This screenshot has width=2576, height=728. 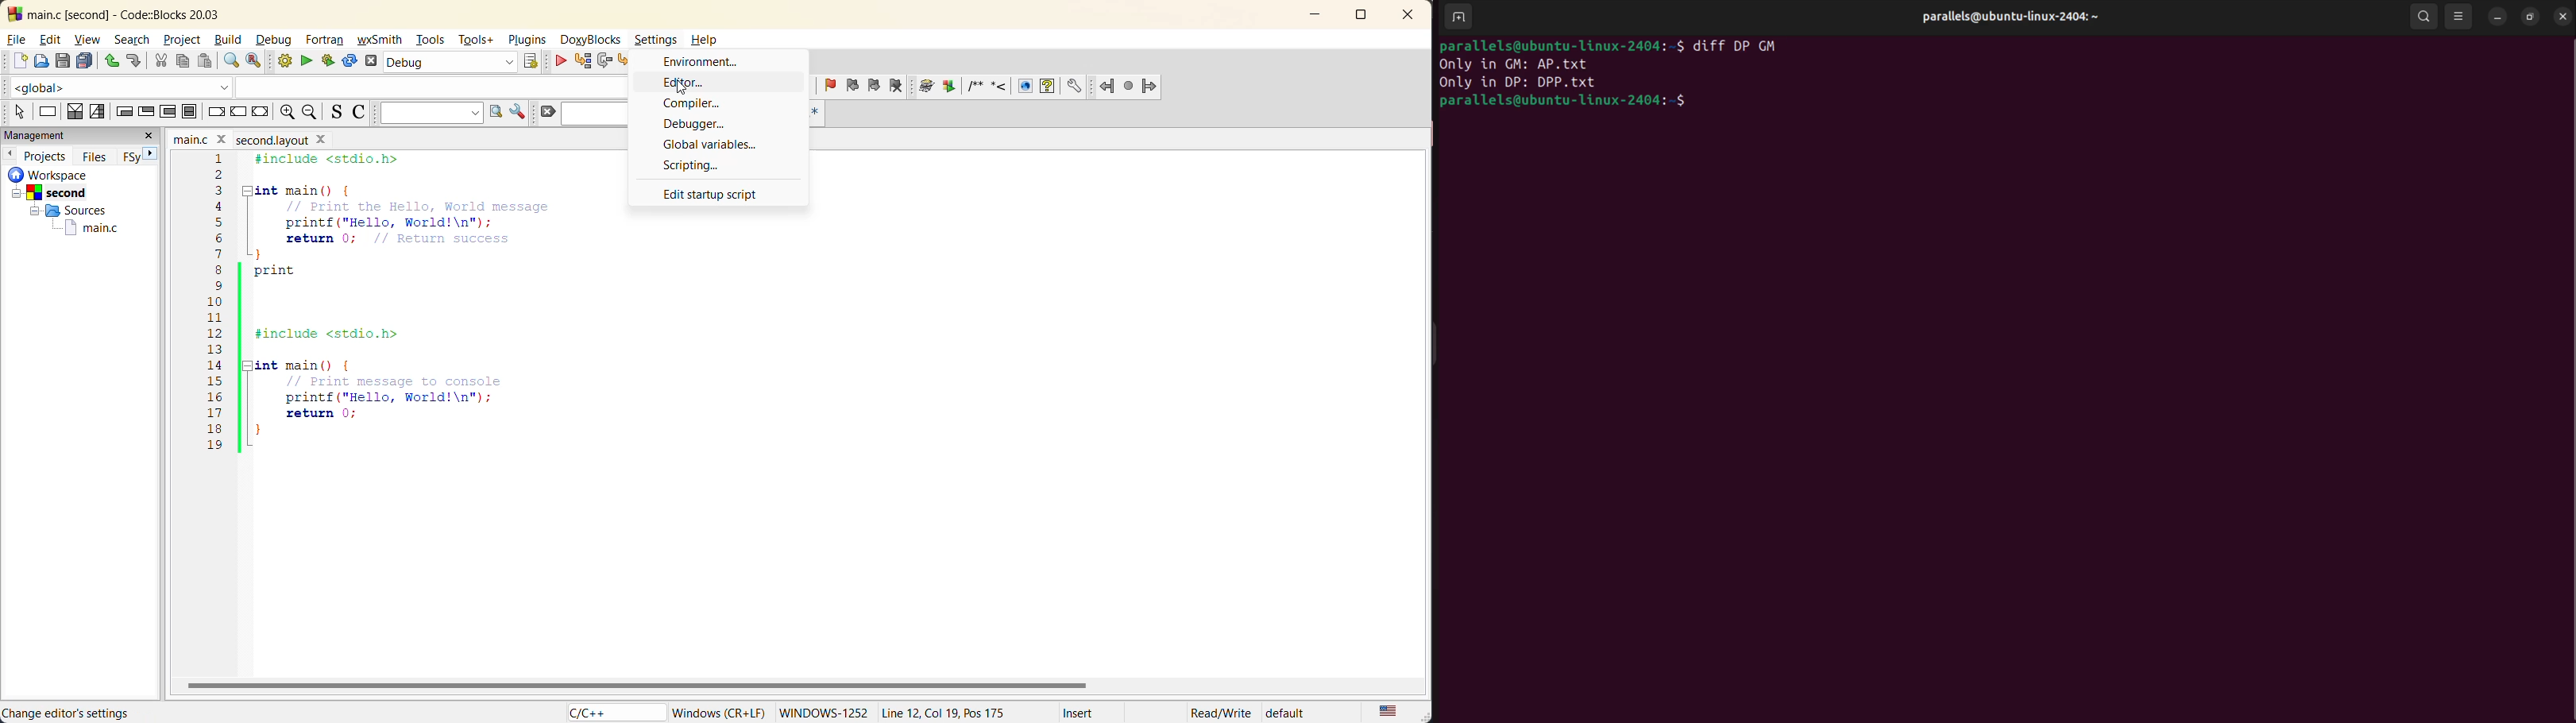 What do you see at coordinates (430, 39) in the screenshot?
I see `tools` at bounding box center [430, 39].